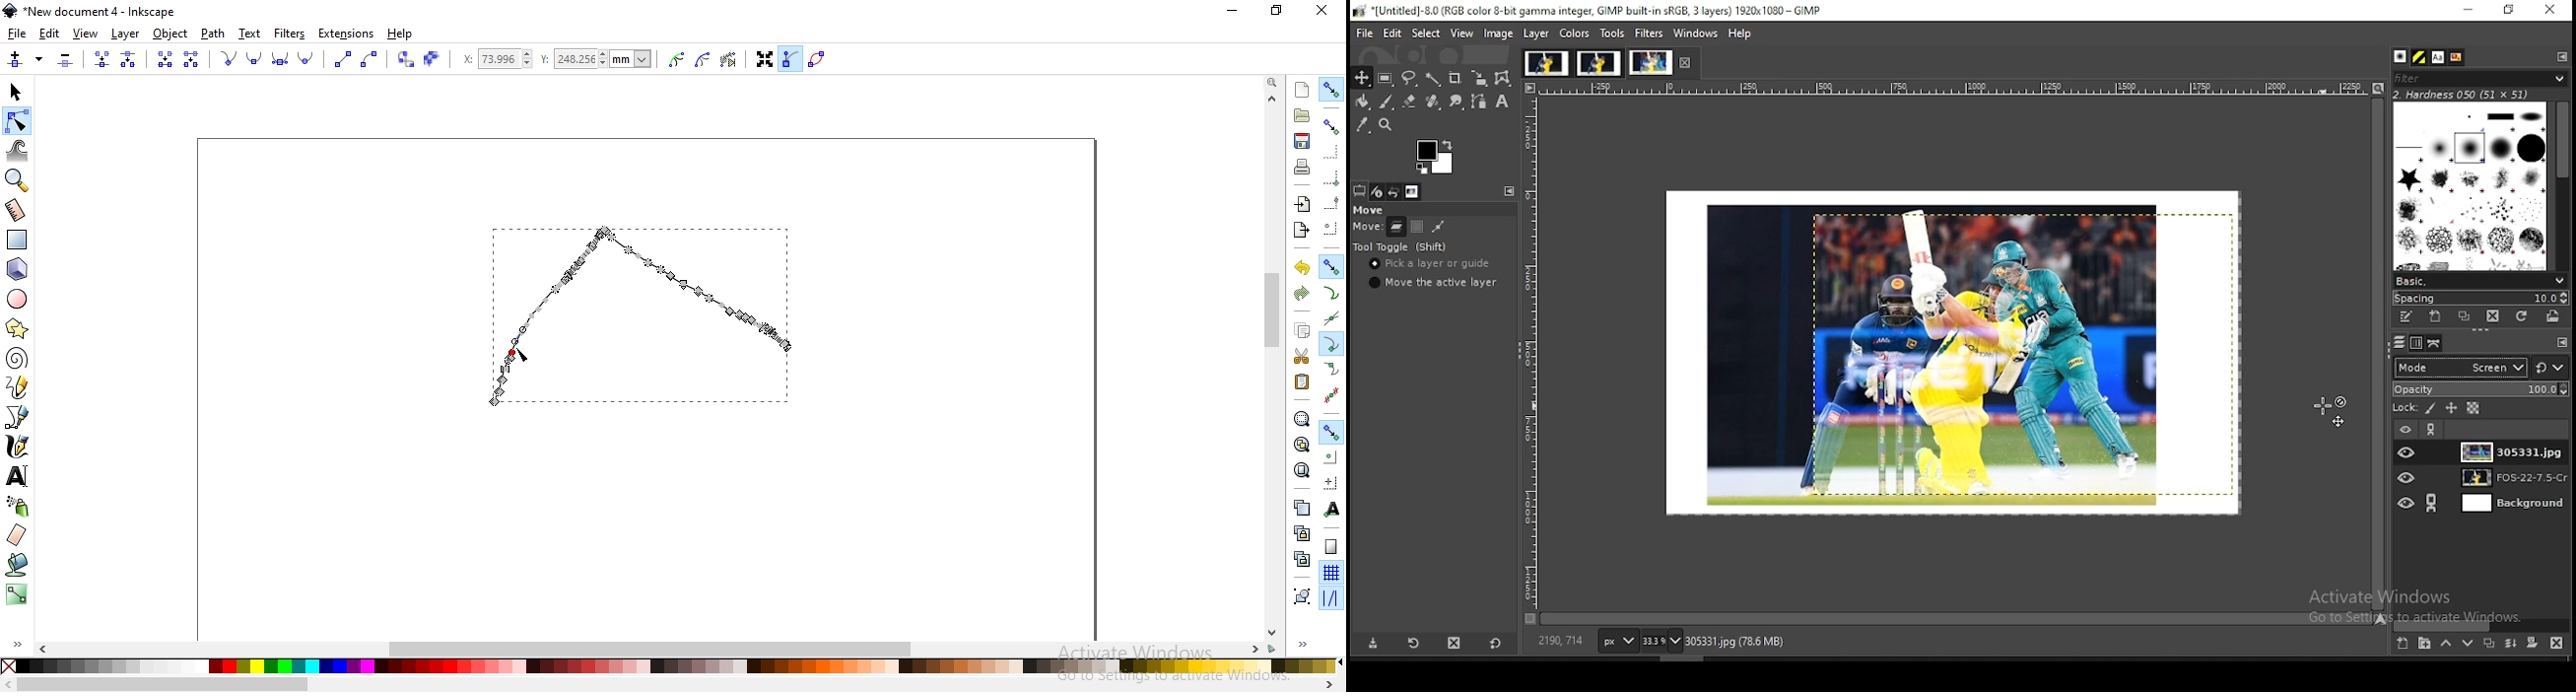 This screenshot has width=2576, height=700. Describe the element at coordinates (17, 330) in the screenshot. I see `create stars and polygons` at that location.